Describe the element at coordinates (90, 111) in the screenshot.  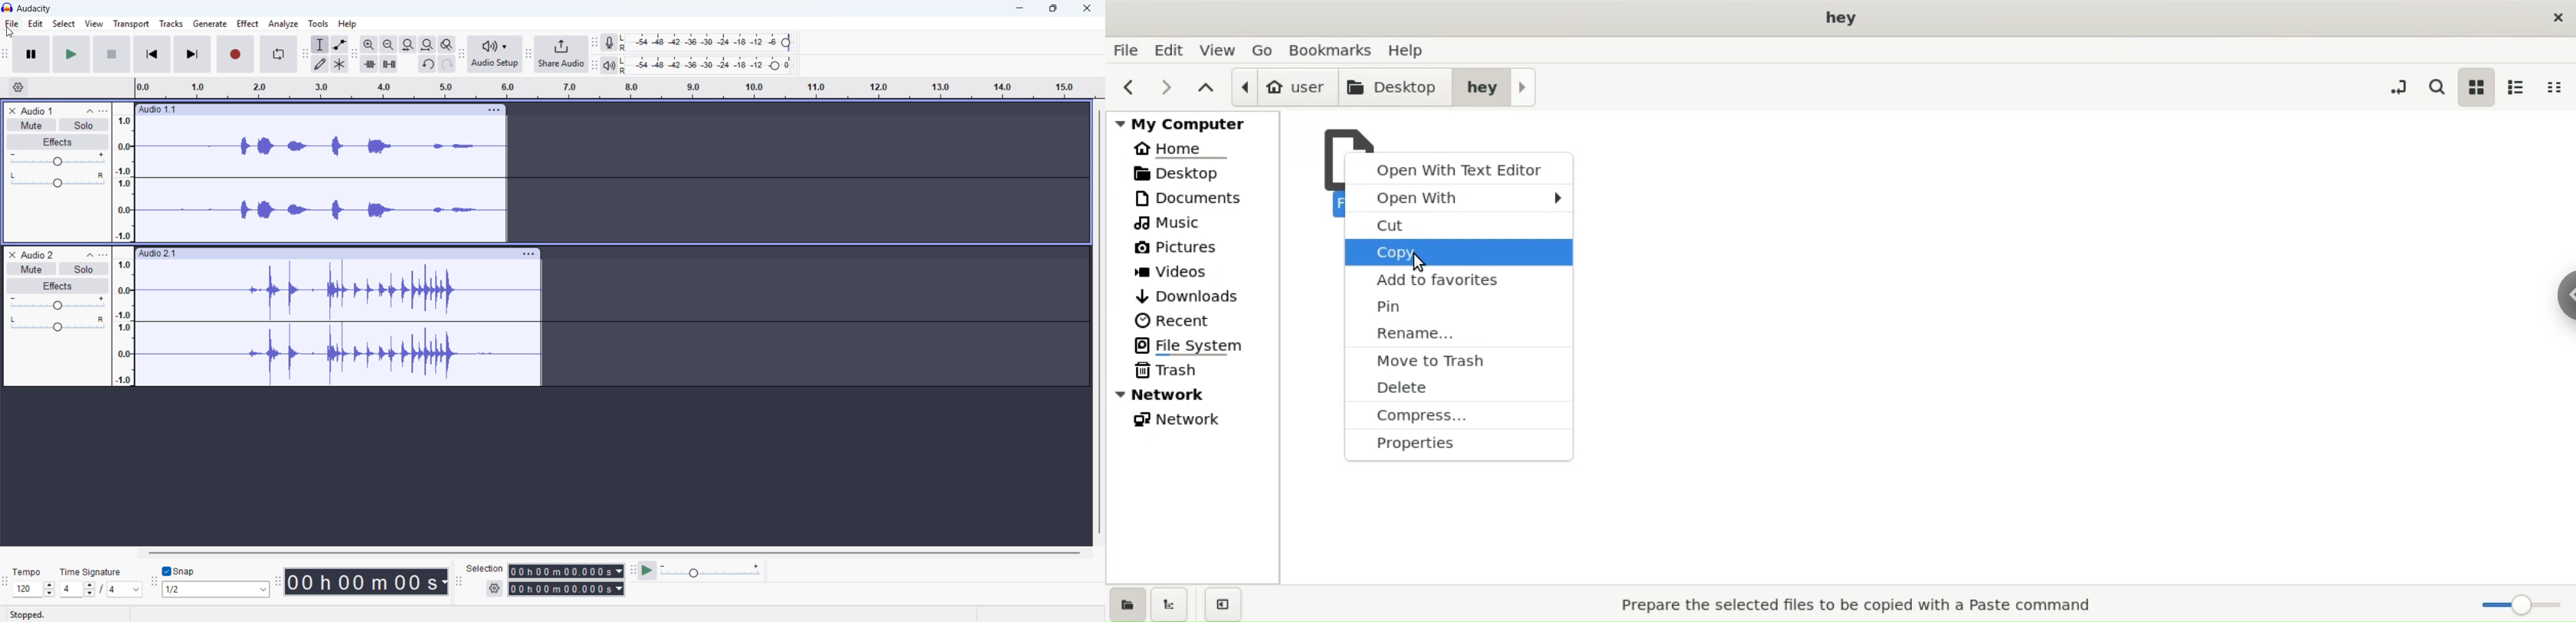
I see `Collapse ` at that location.